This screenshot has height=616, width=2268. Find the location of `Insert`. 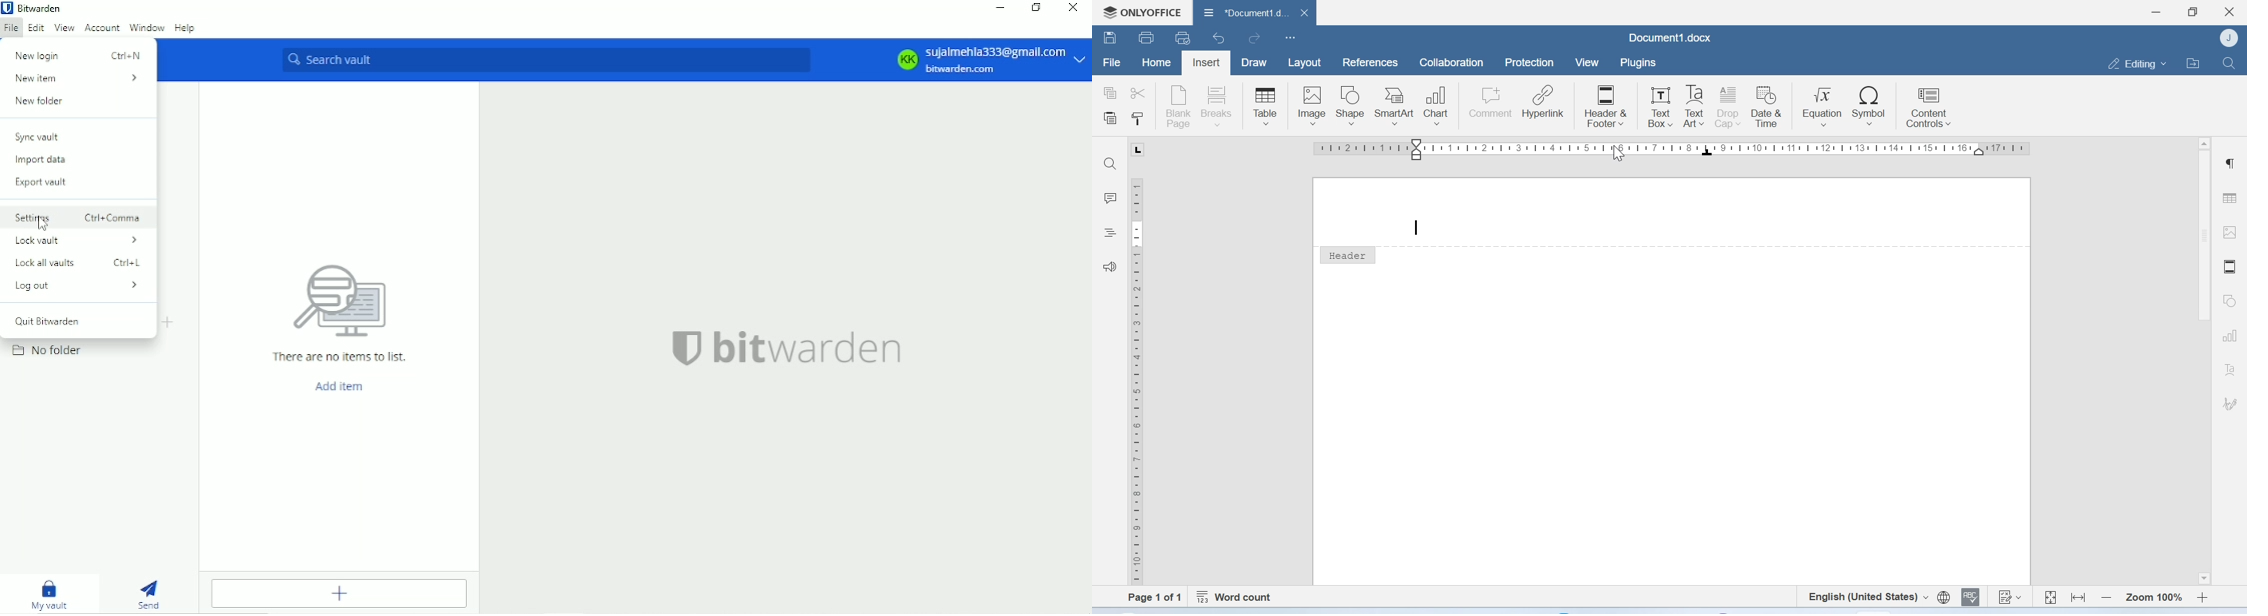

Insert is located at coordinates (1207, 61).